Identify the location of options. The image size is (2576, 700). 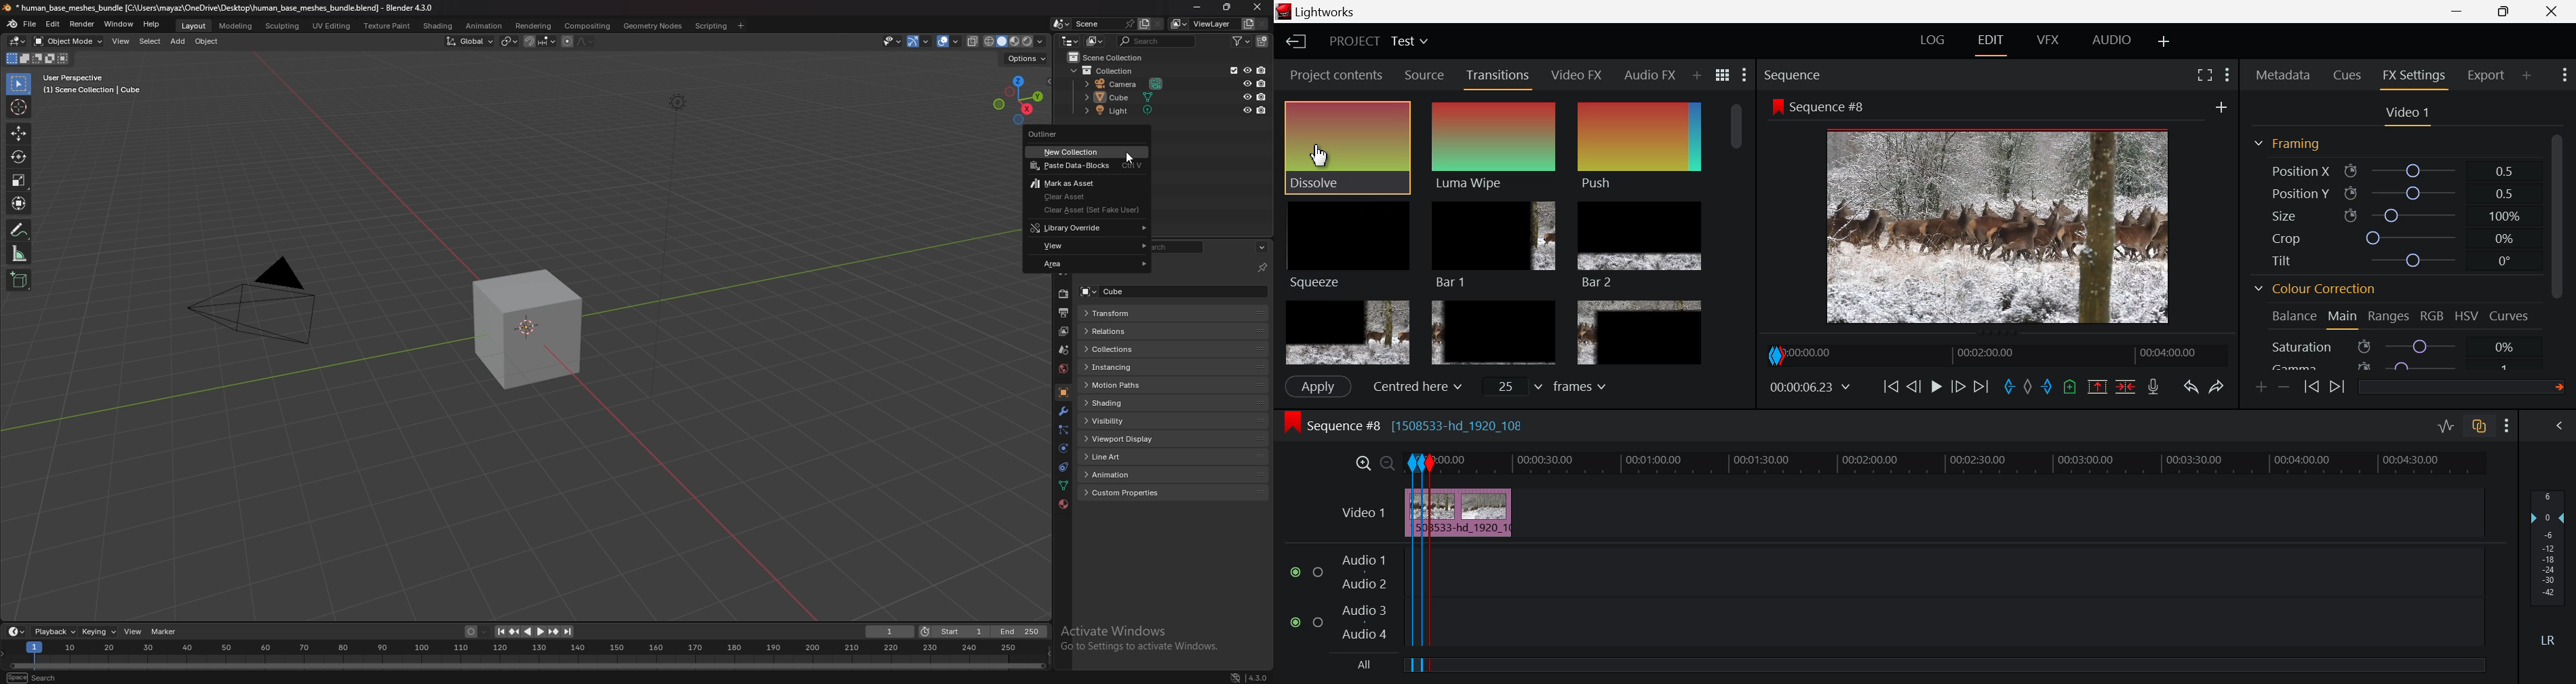
(1027, 57).